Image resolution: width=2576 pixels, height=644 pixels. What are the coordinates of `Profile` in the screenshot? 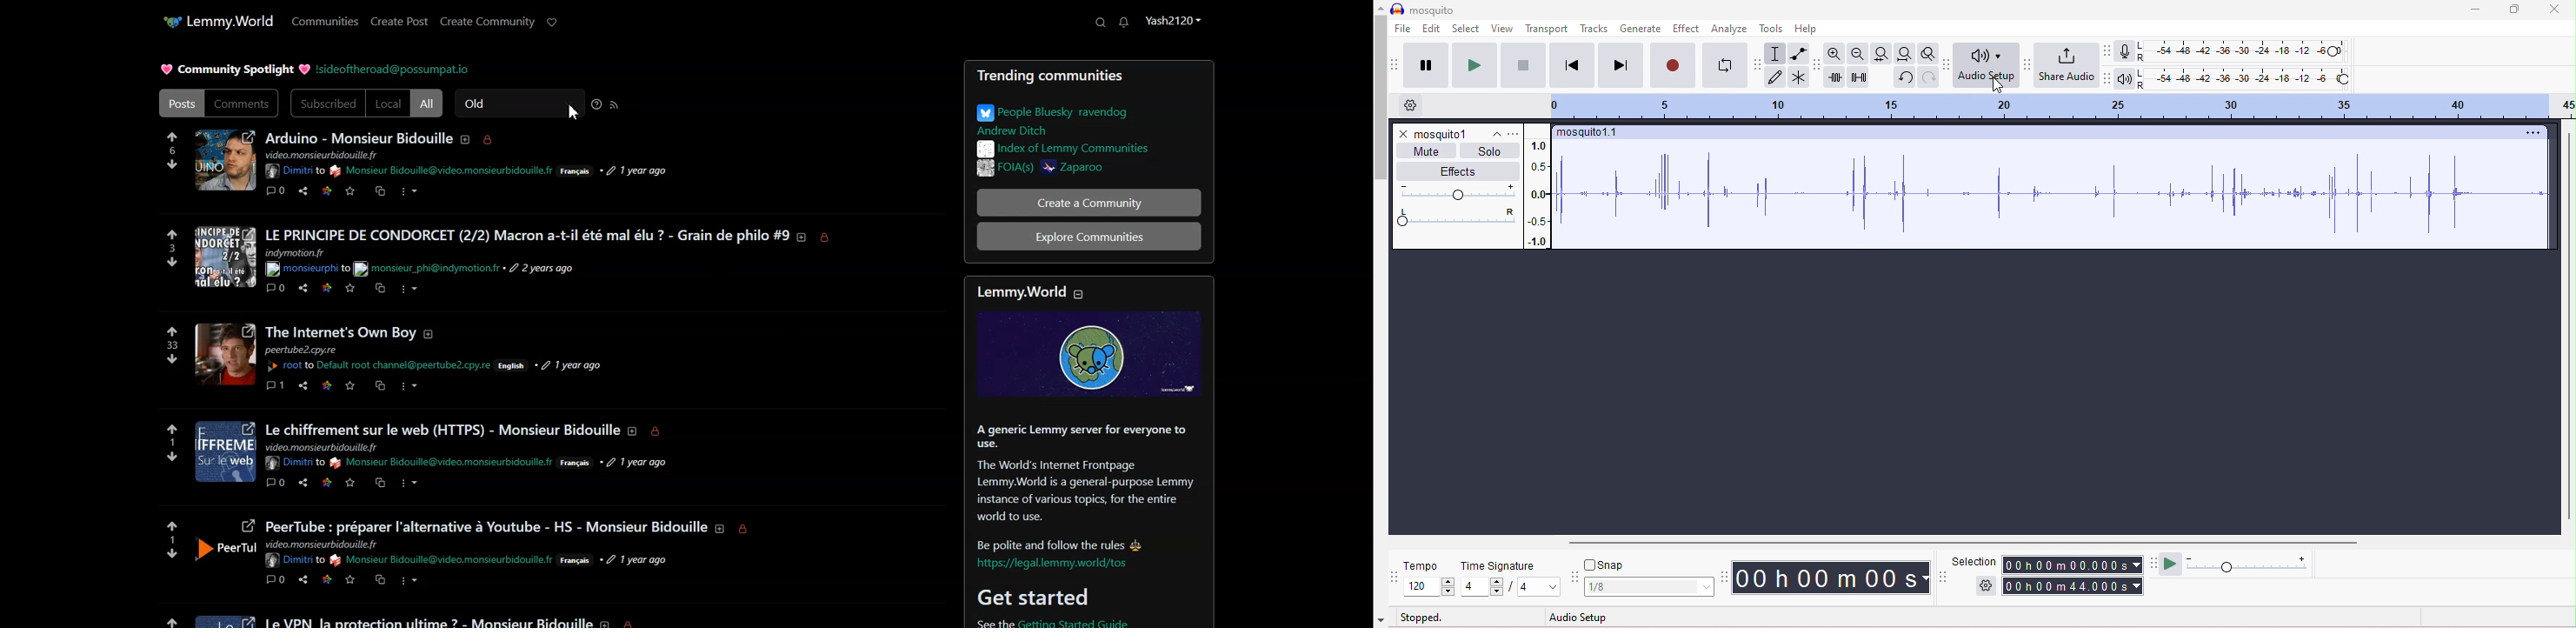 It's located at (1174, 22).